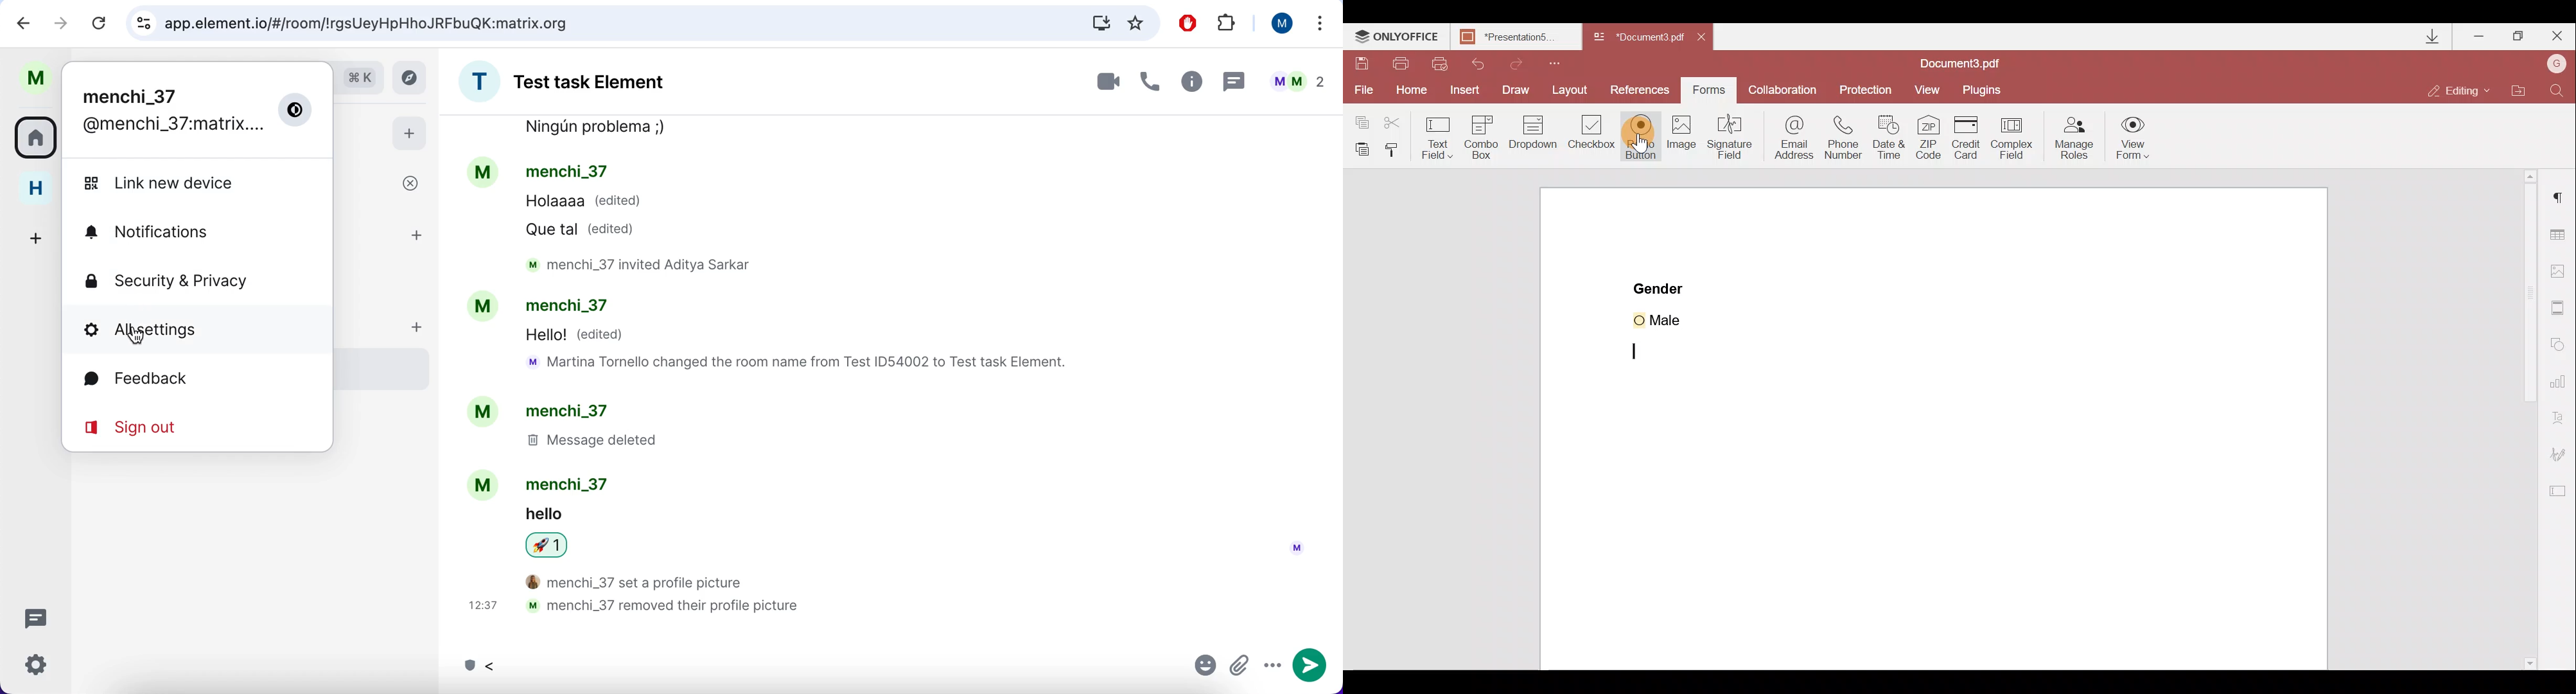  Describe the element at coordinates (2557, 64) in the screenshot. I see `Account name` at that location.